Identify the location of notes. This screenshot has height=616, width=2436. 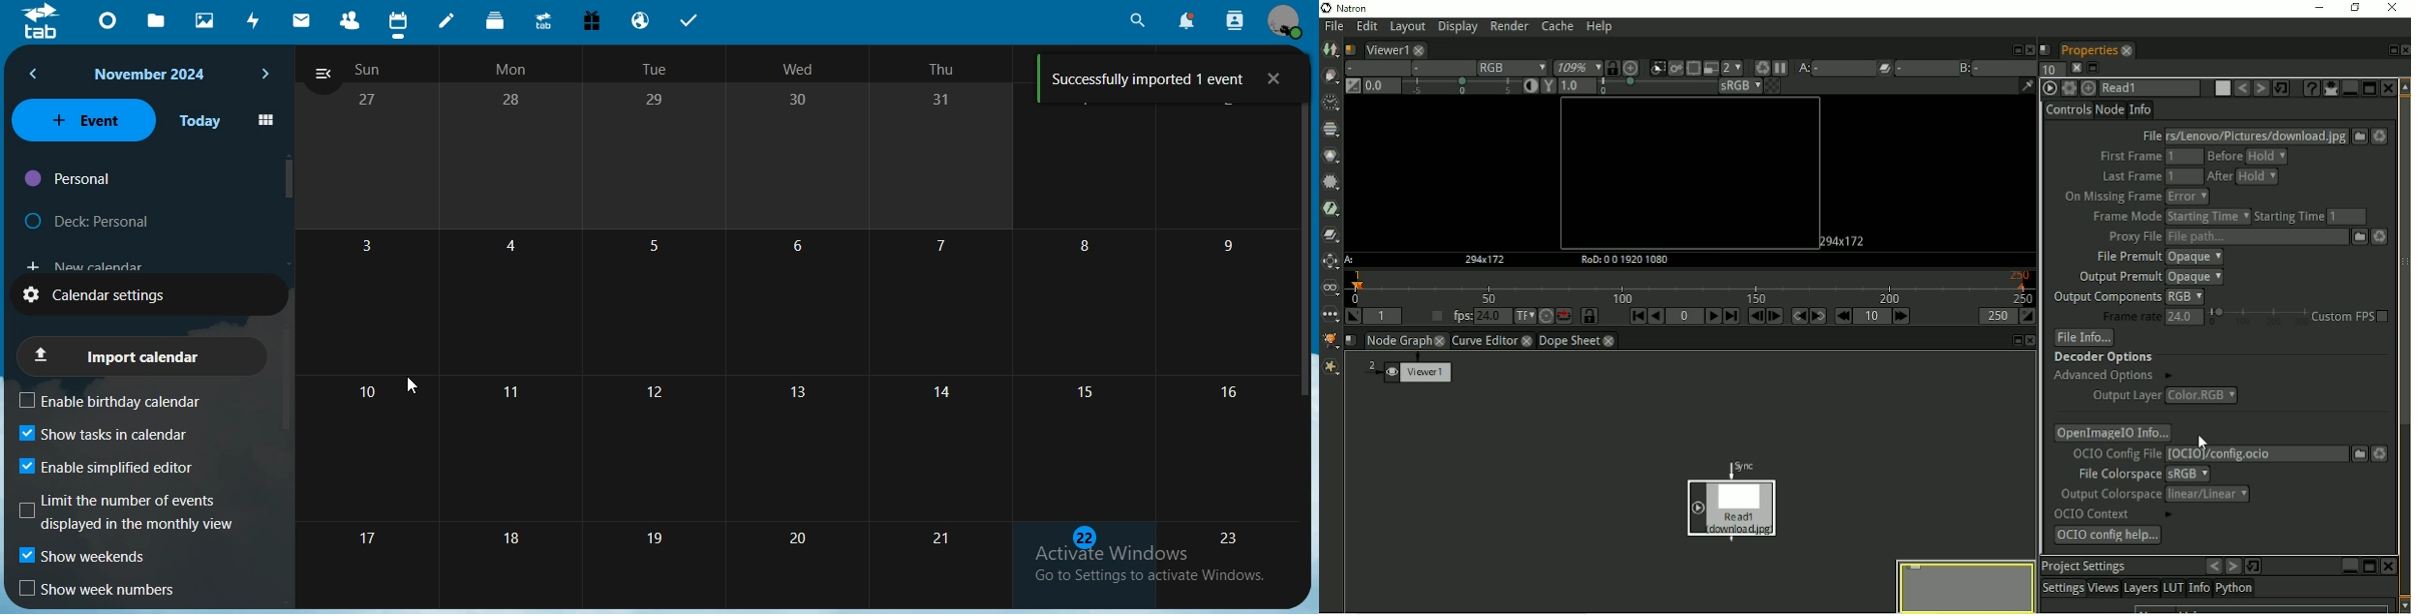
(450, 21).